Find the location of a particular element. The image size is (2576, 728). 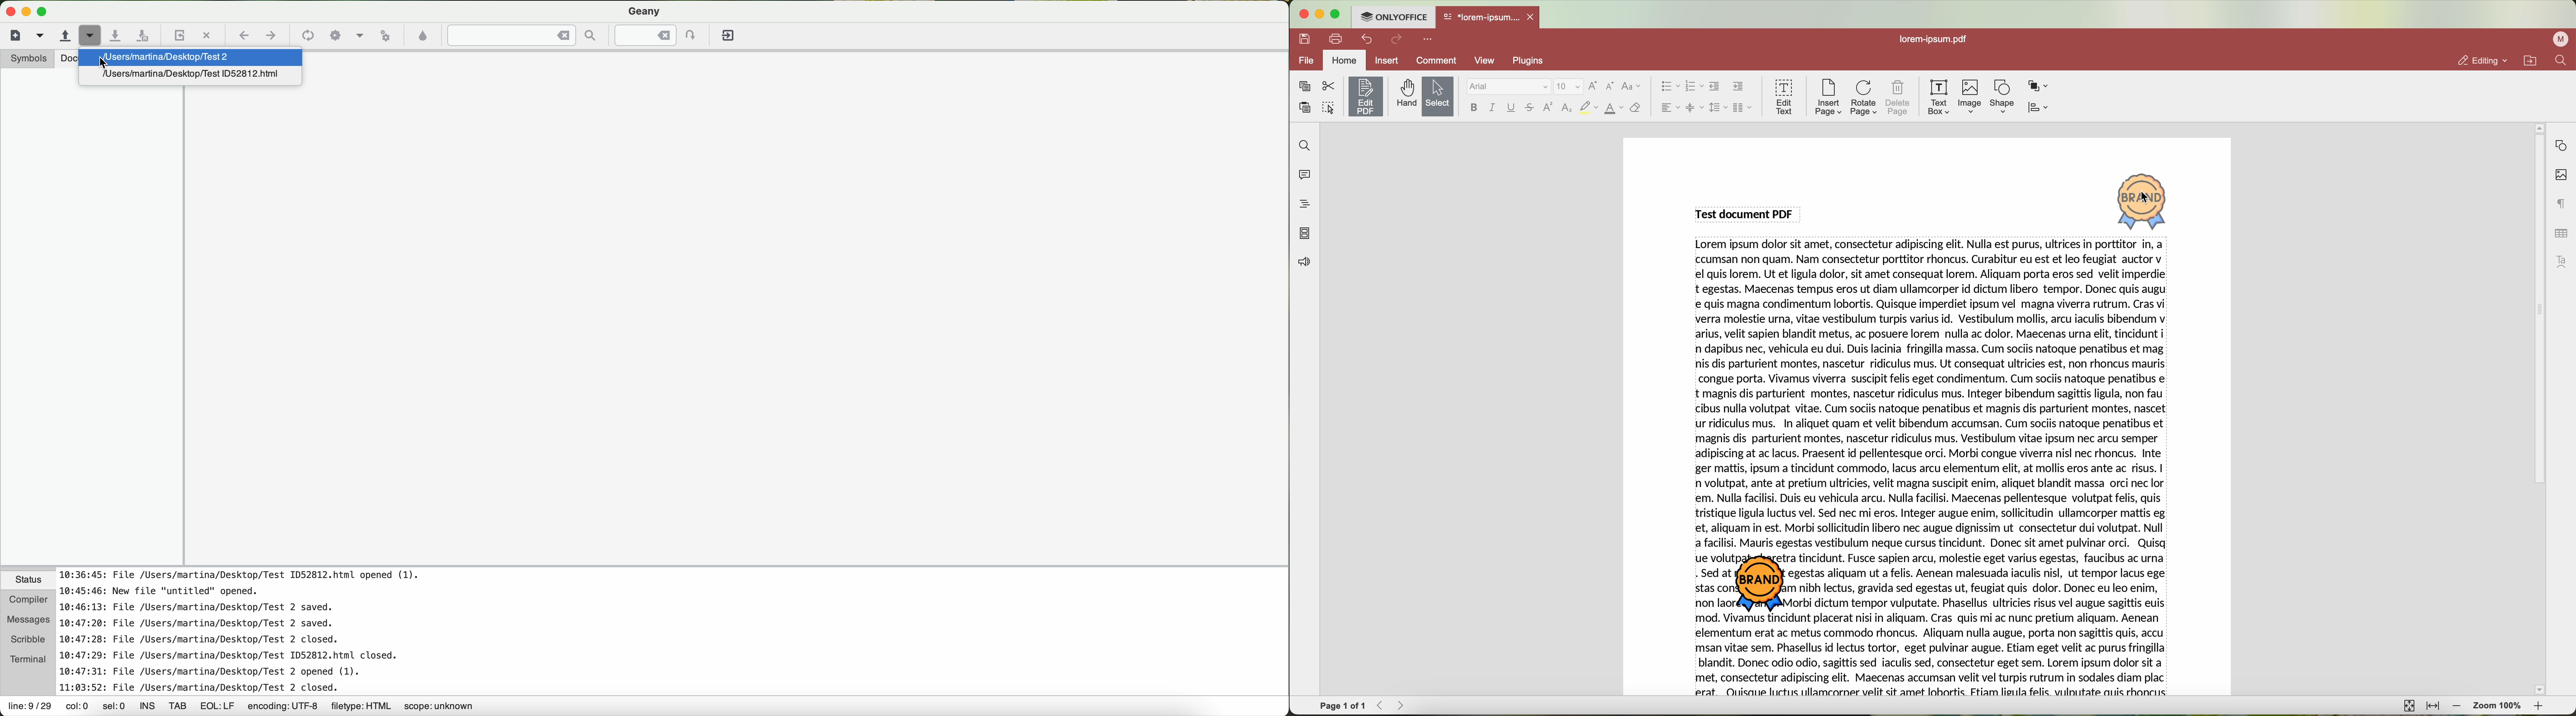

text box is located at coordinates (1939, 98).